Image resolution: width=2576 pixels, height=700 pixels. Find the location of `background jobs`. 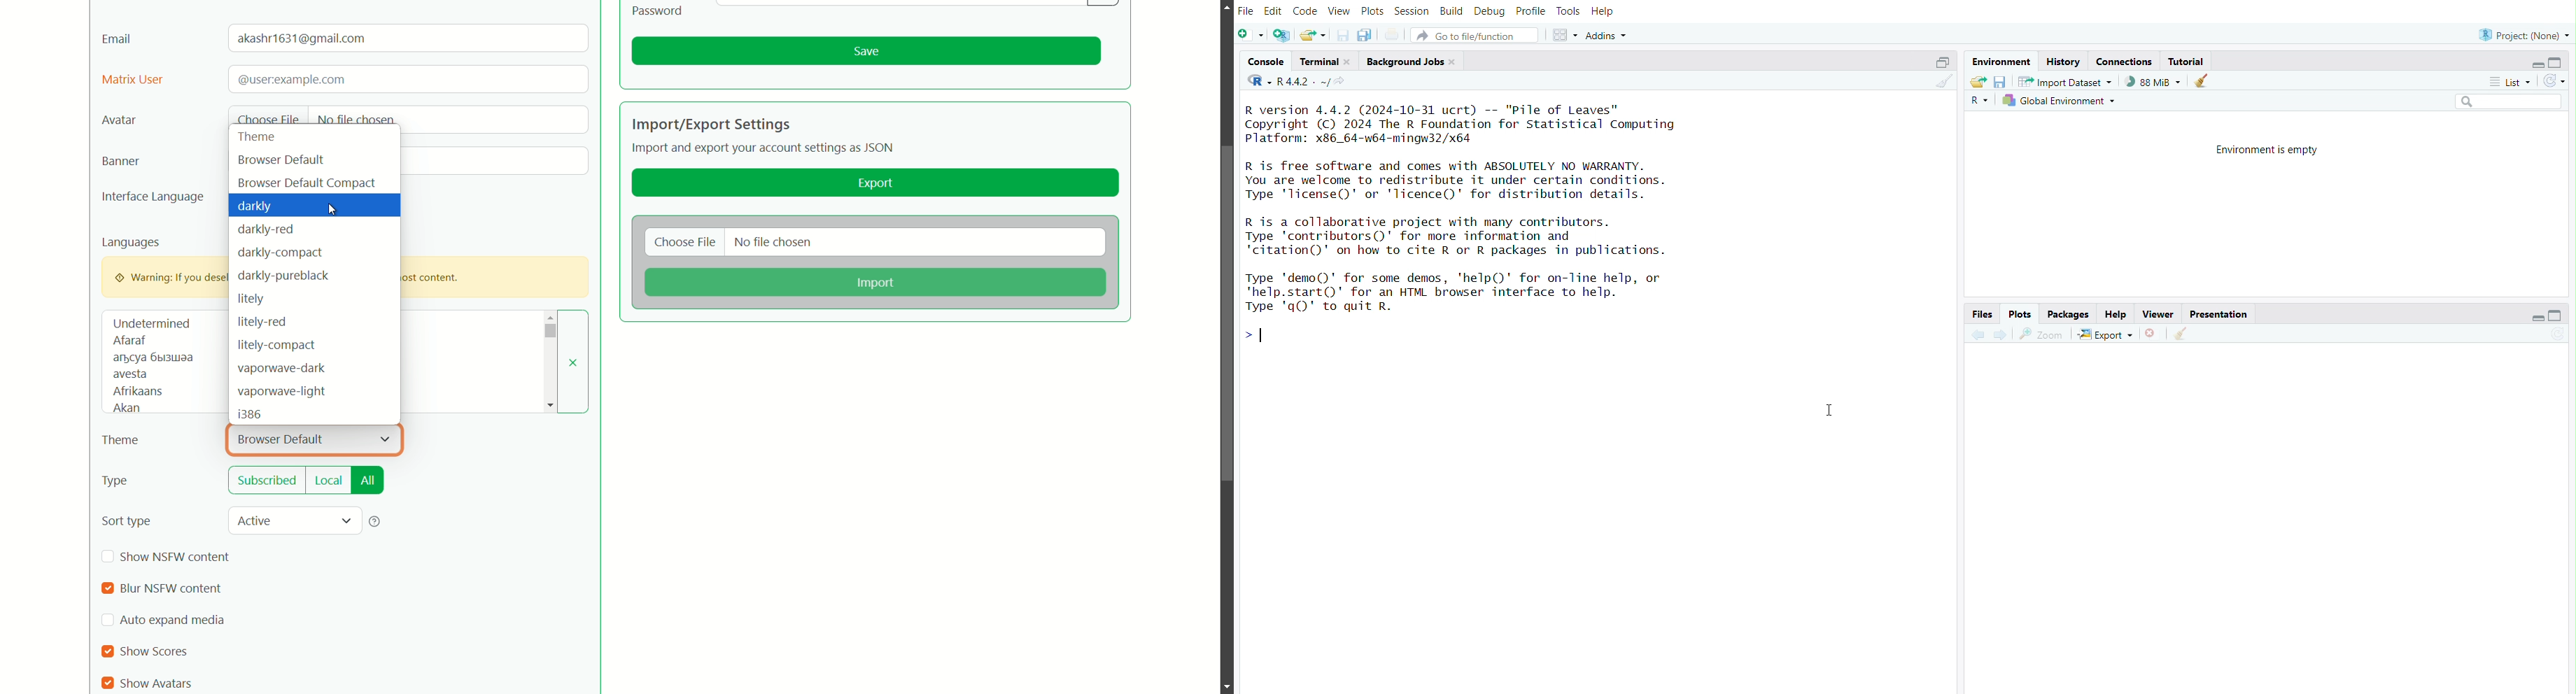

background jobs is located at coordinates (1405, 62).